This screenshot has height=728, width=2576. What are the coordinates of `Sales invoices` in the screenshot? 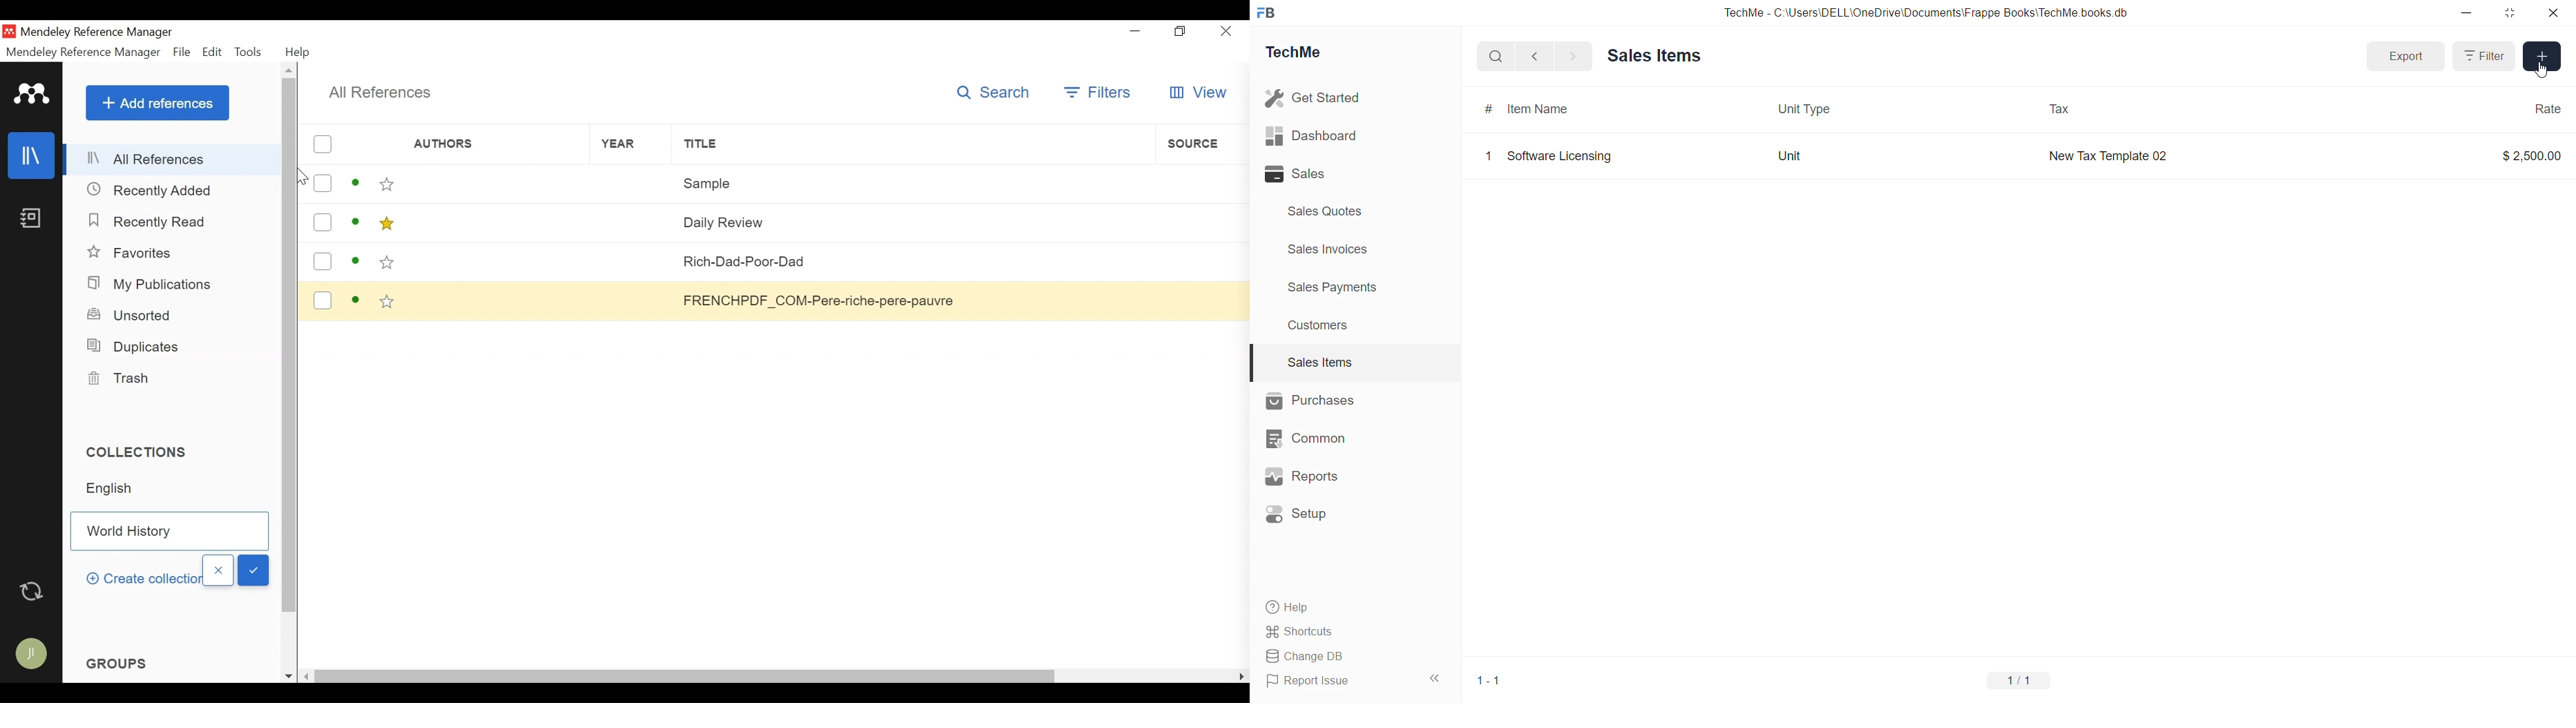 It's located at (1330, 249).